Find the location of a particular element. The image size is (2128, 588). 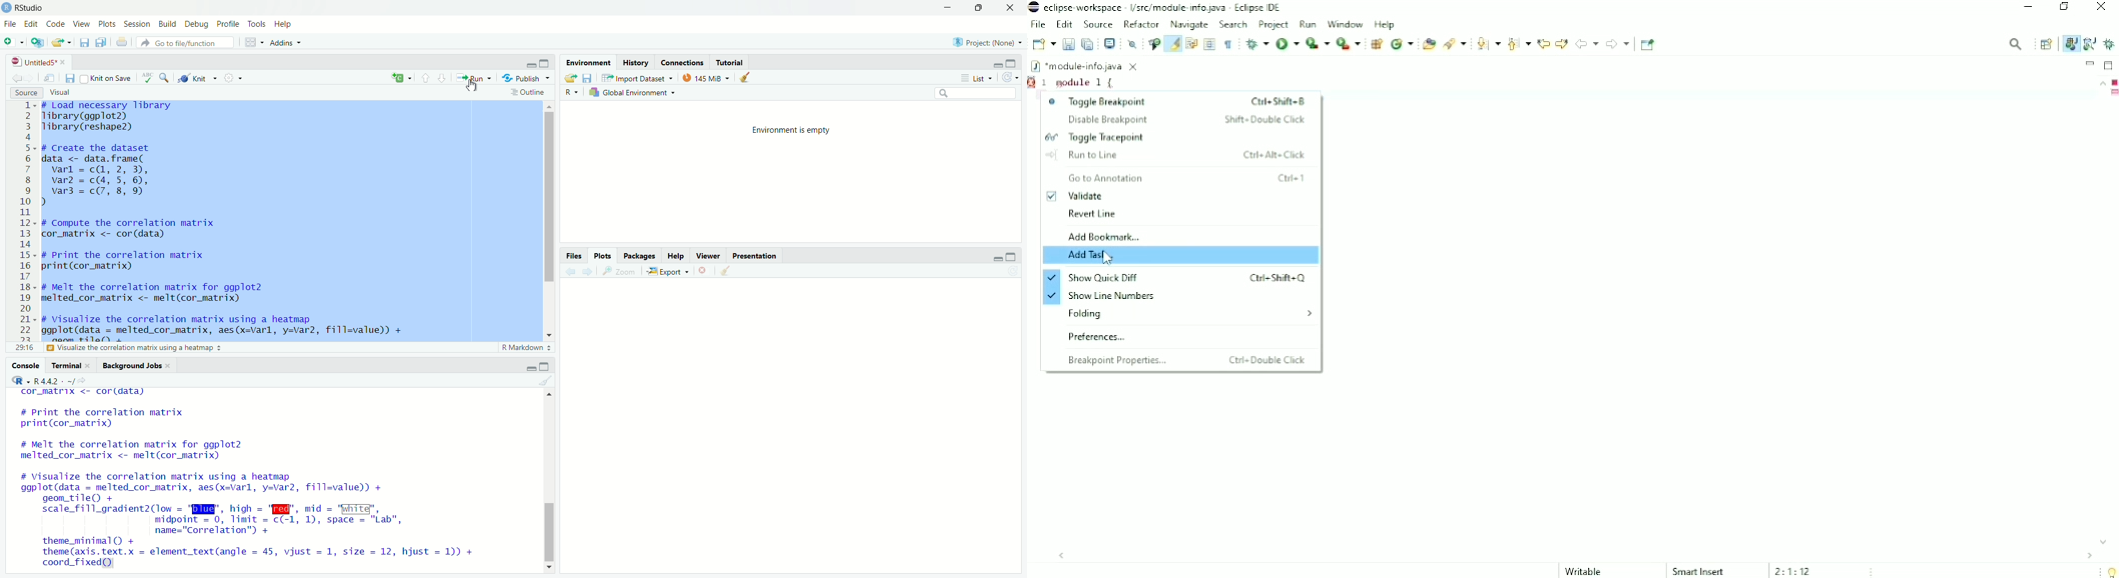

run is located at coordinates (473, 79).